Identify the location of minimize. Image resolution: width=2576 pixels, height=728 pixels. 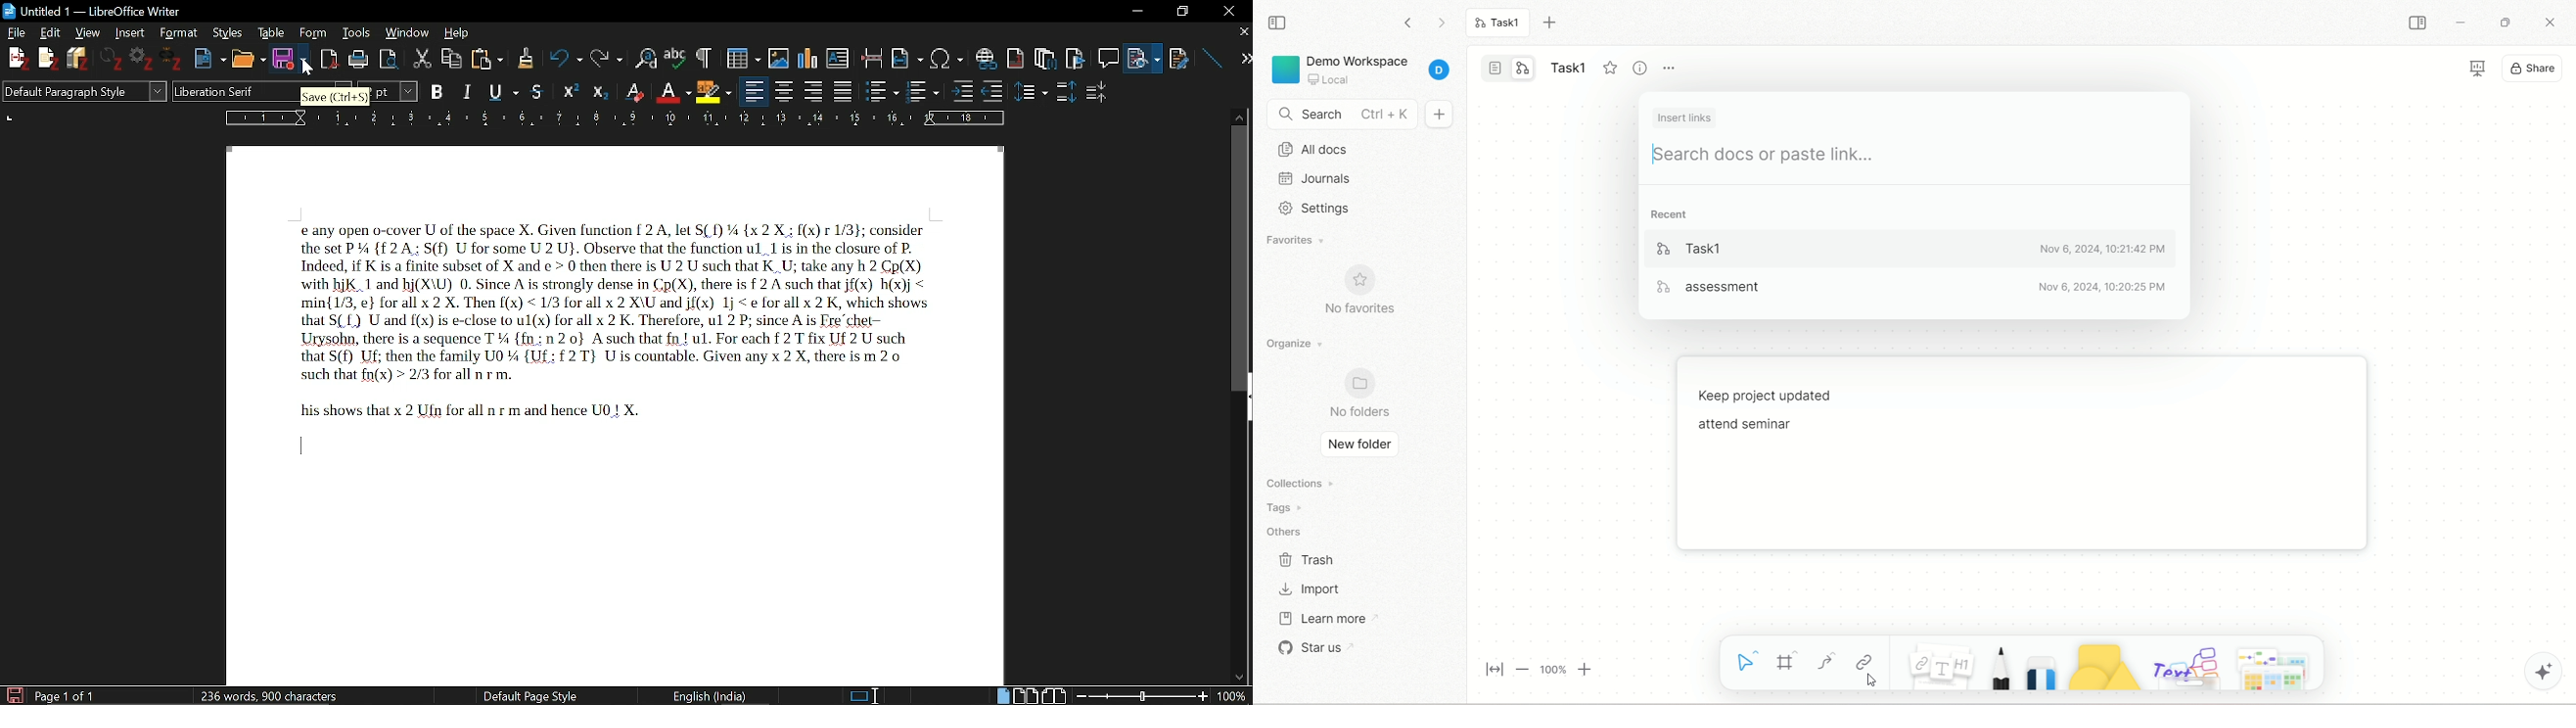
(1141, 12).